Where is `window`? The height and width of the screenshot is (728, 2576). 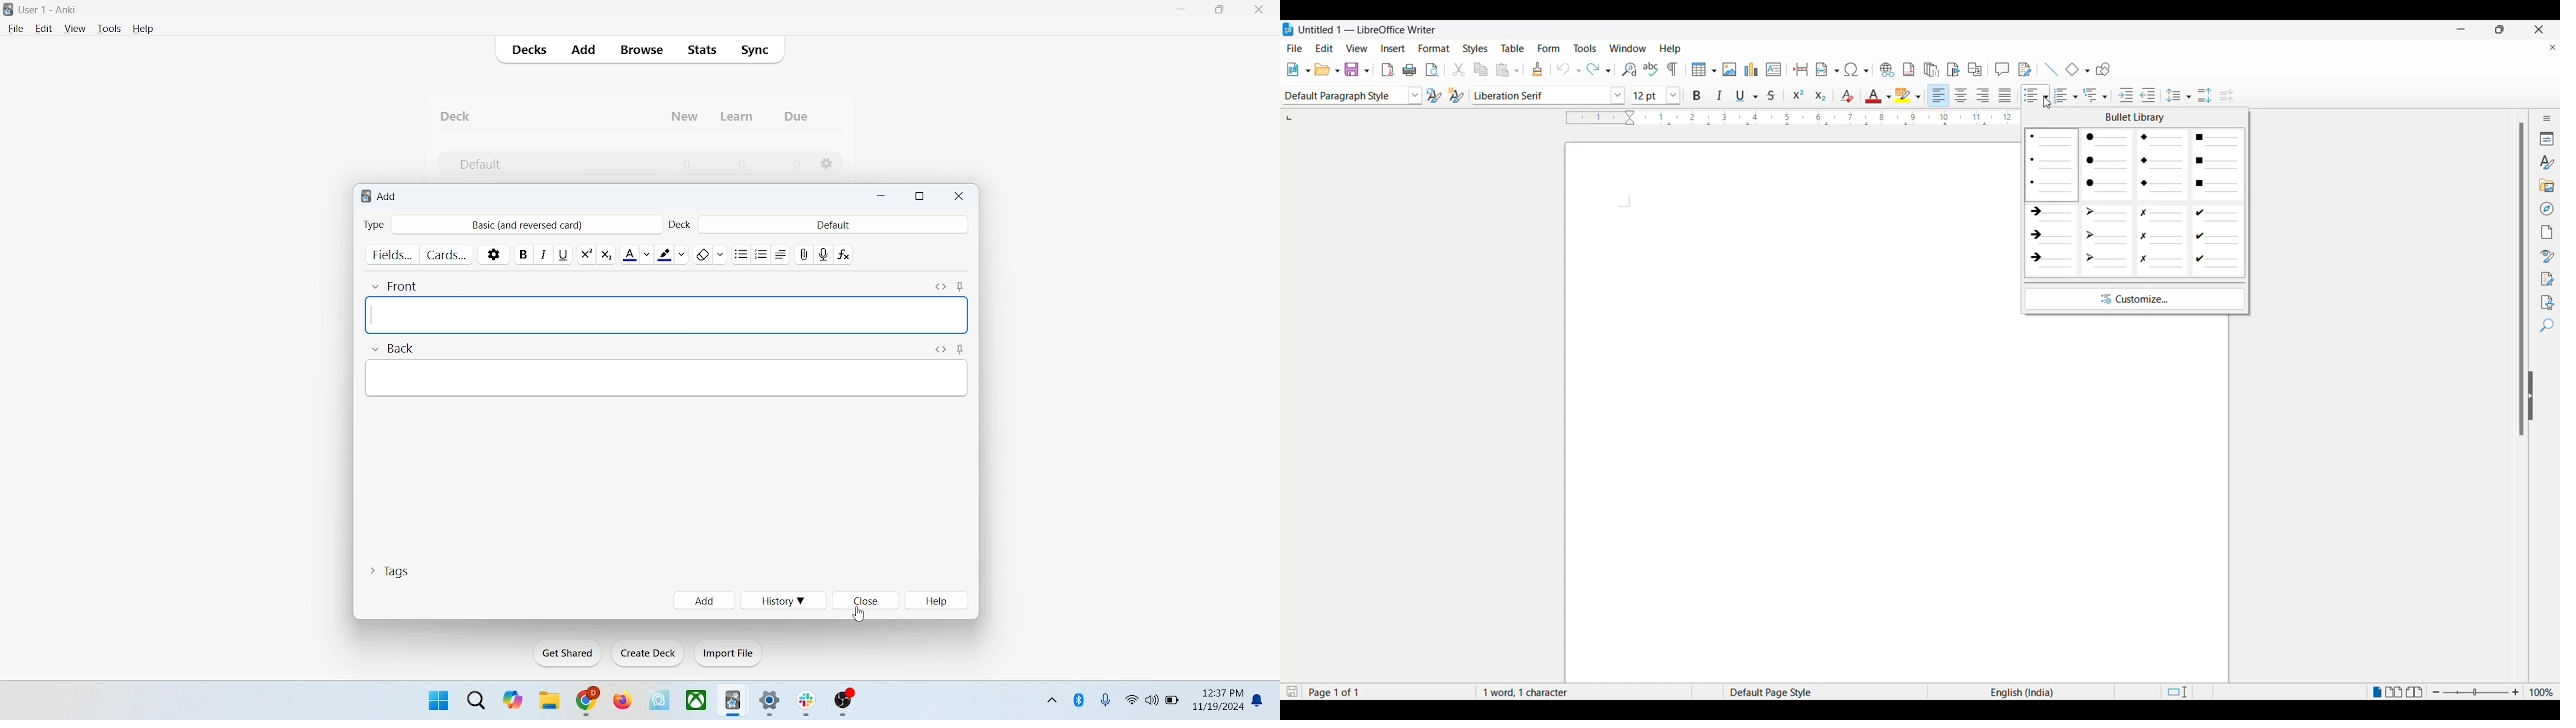
window is located at coordinates (436, 699).